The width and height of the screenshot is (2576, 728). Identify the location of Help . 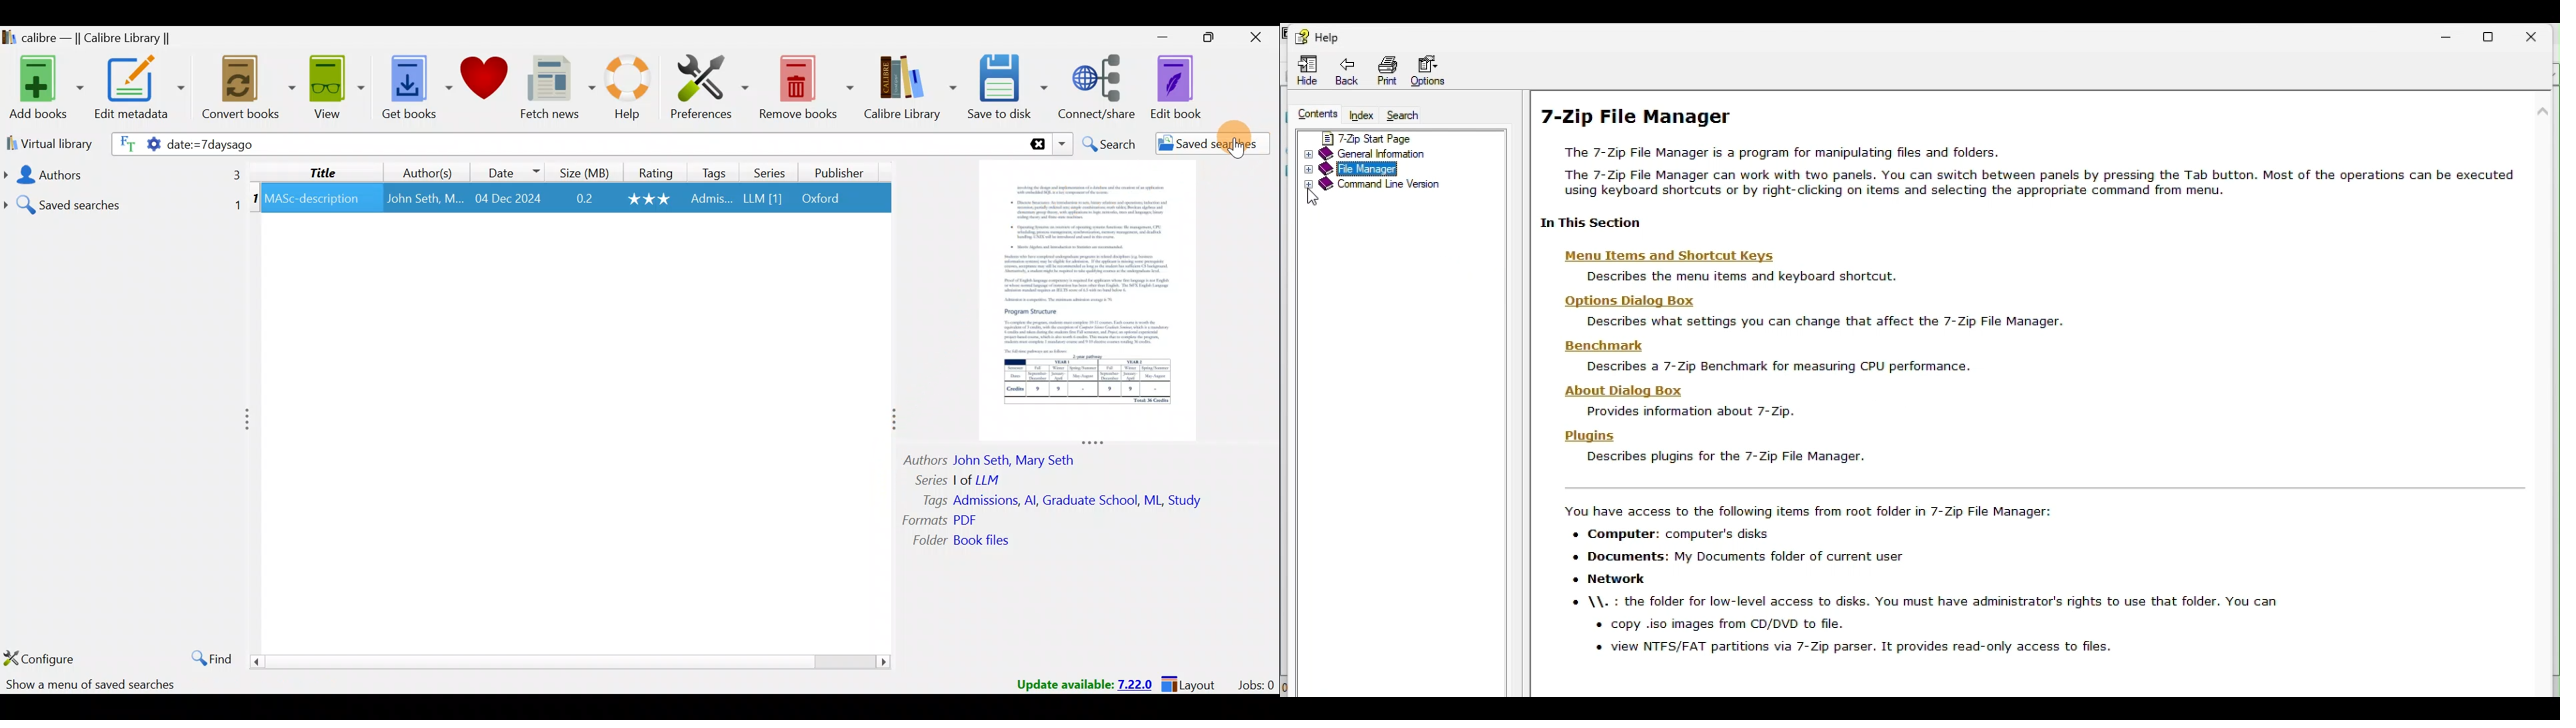
(1323, 35).